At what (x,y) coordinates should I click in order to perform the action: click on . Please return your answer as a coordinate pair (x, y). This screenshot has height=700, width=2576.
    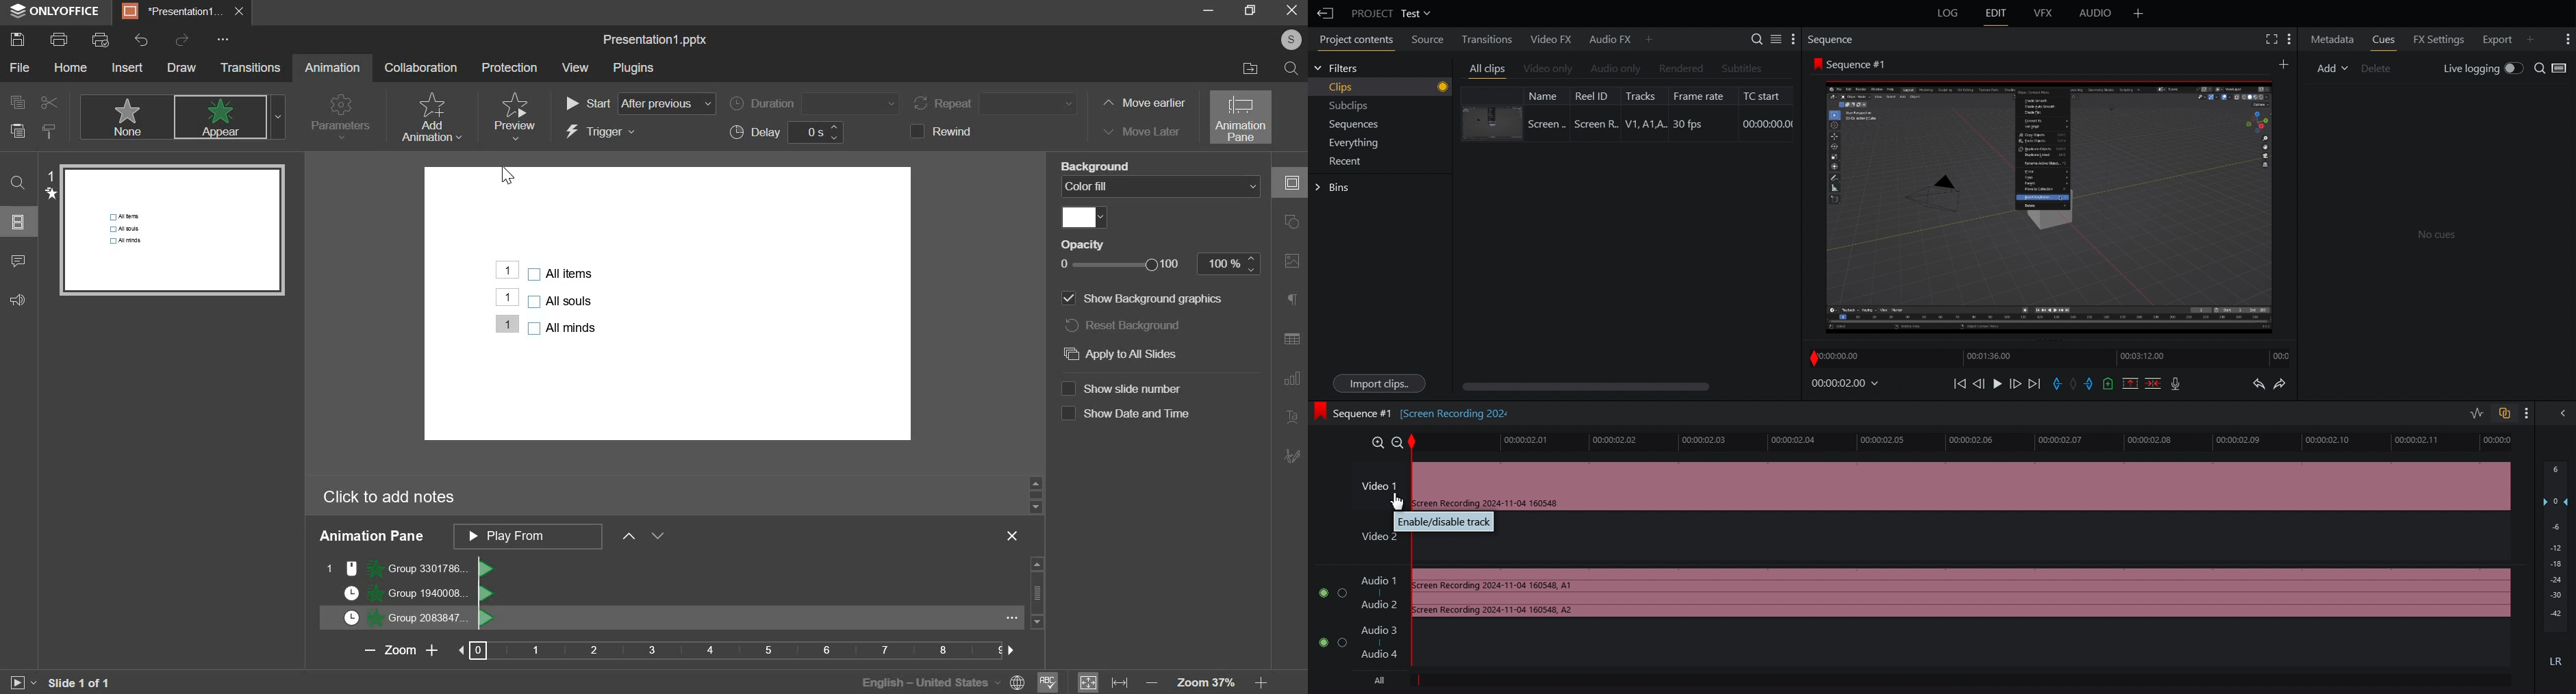
    Looking at the image, I should click on (507, 270).